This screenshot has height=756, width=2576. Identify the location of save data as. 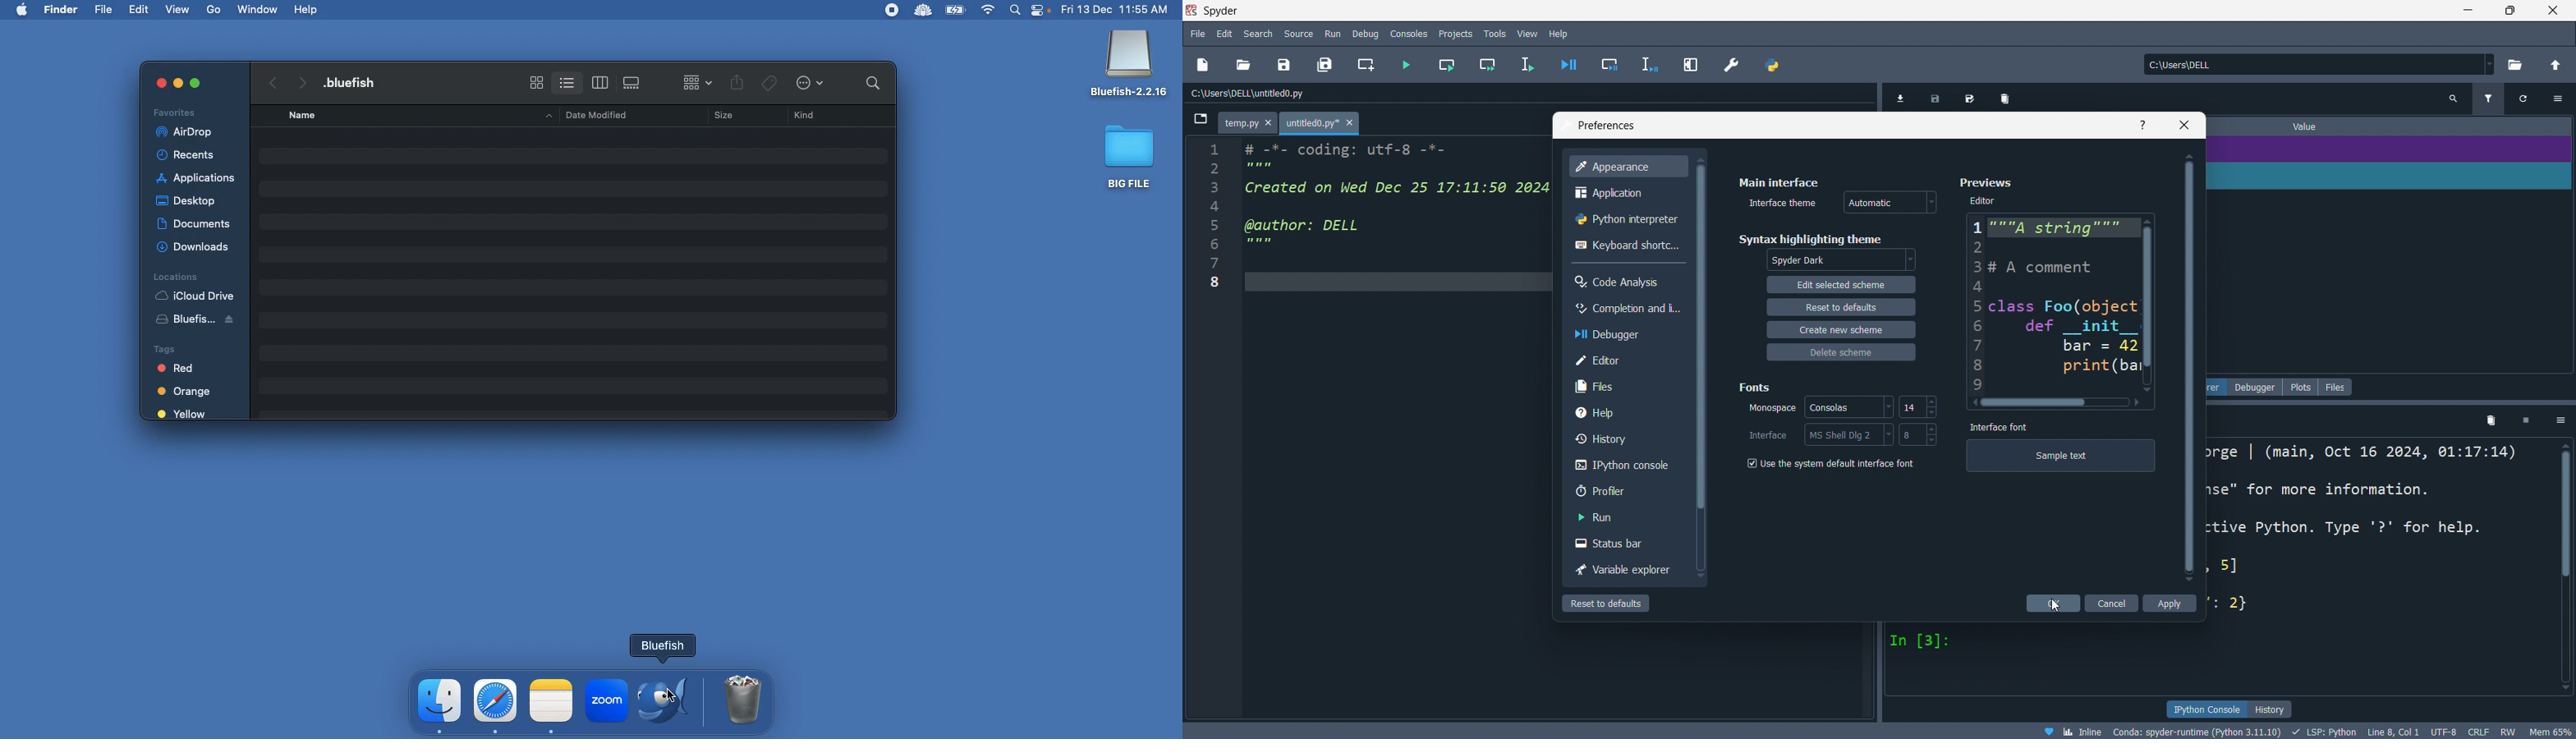
(1970, 95).